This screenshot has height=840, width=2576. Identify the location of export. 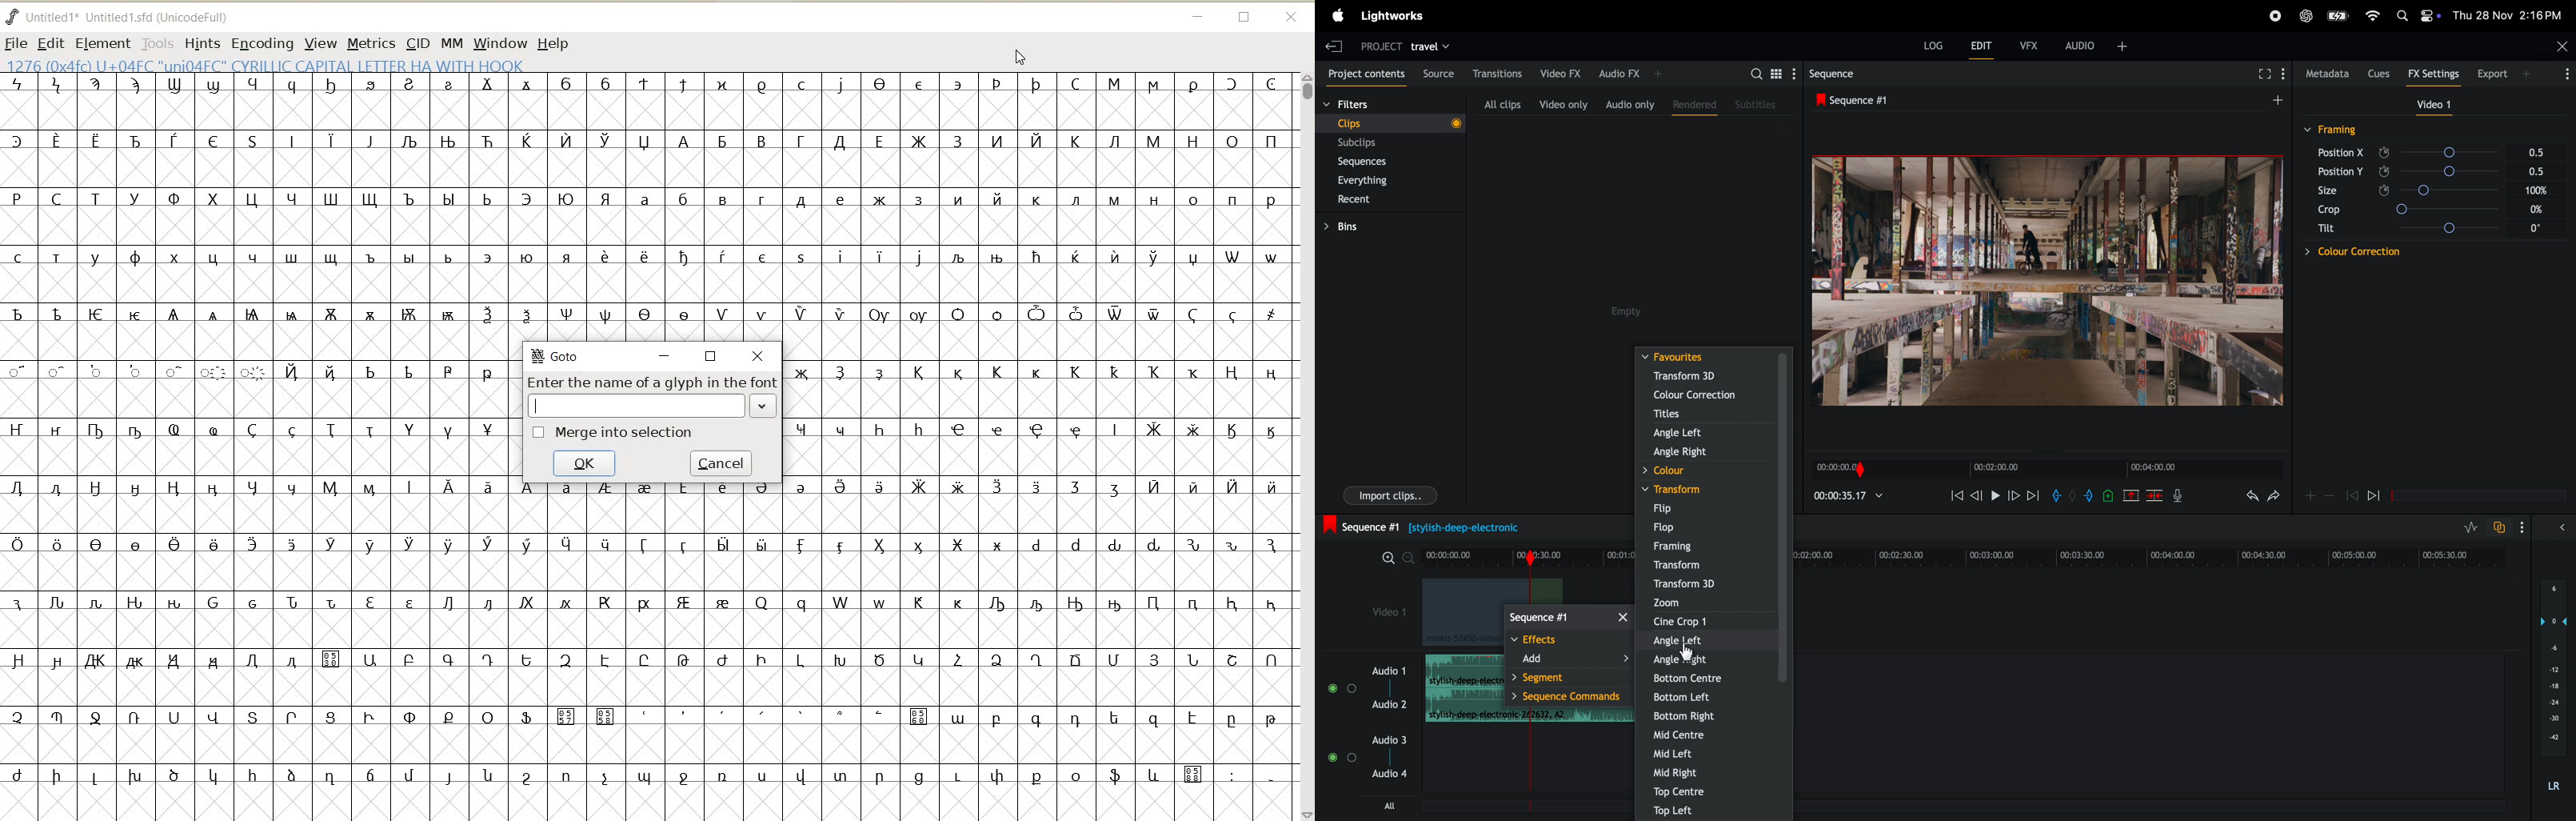
(2500, 73).